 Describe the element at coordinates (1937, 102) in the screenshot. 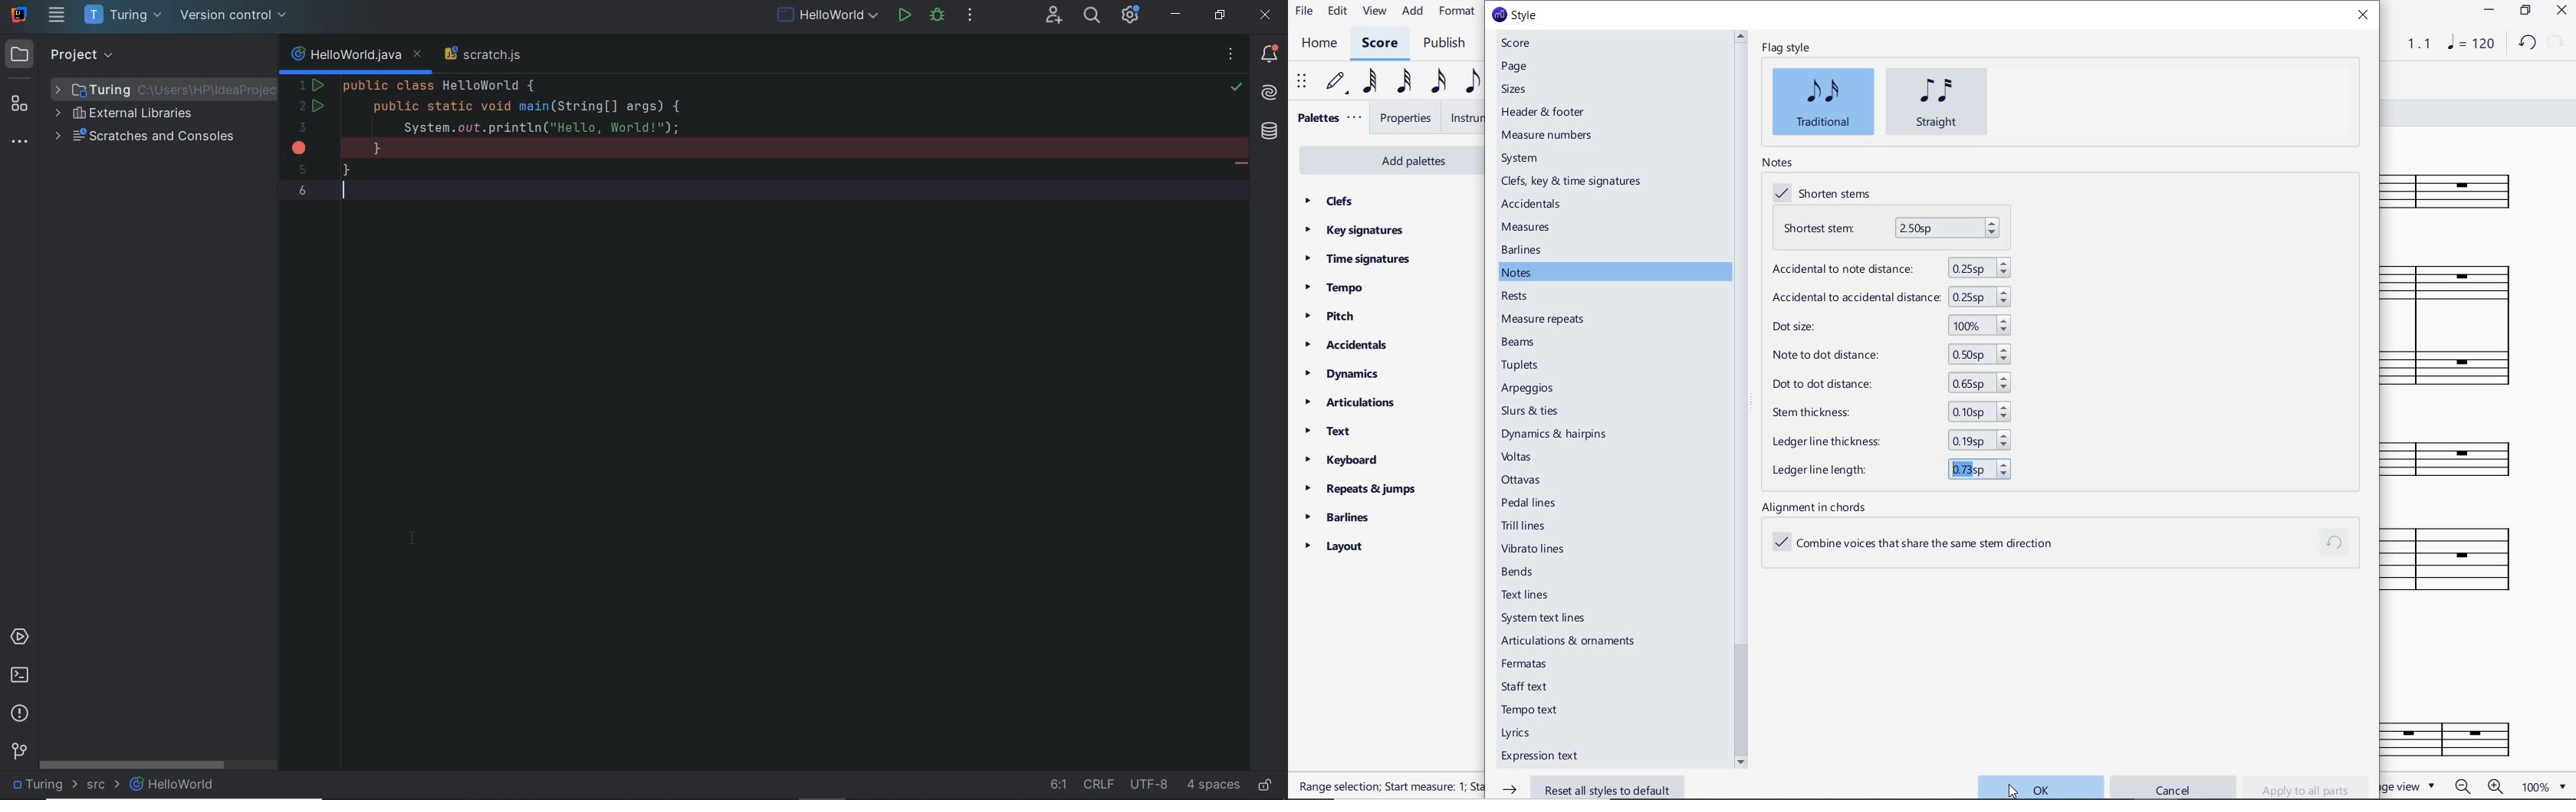

I see `straight` at that location.